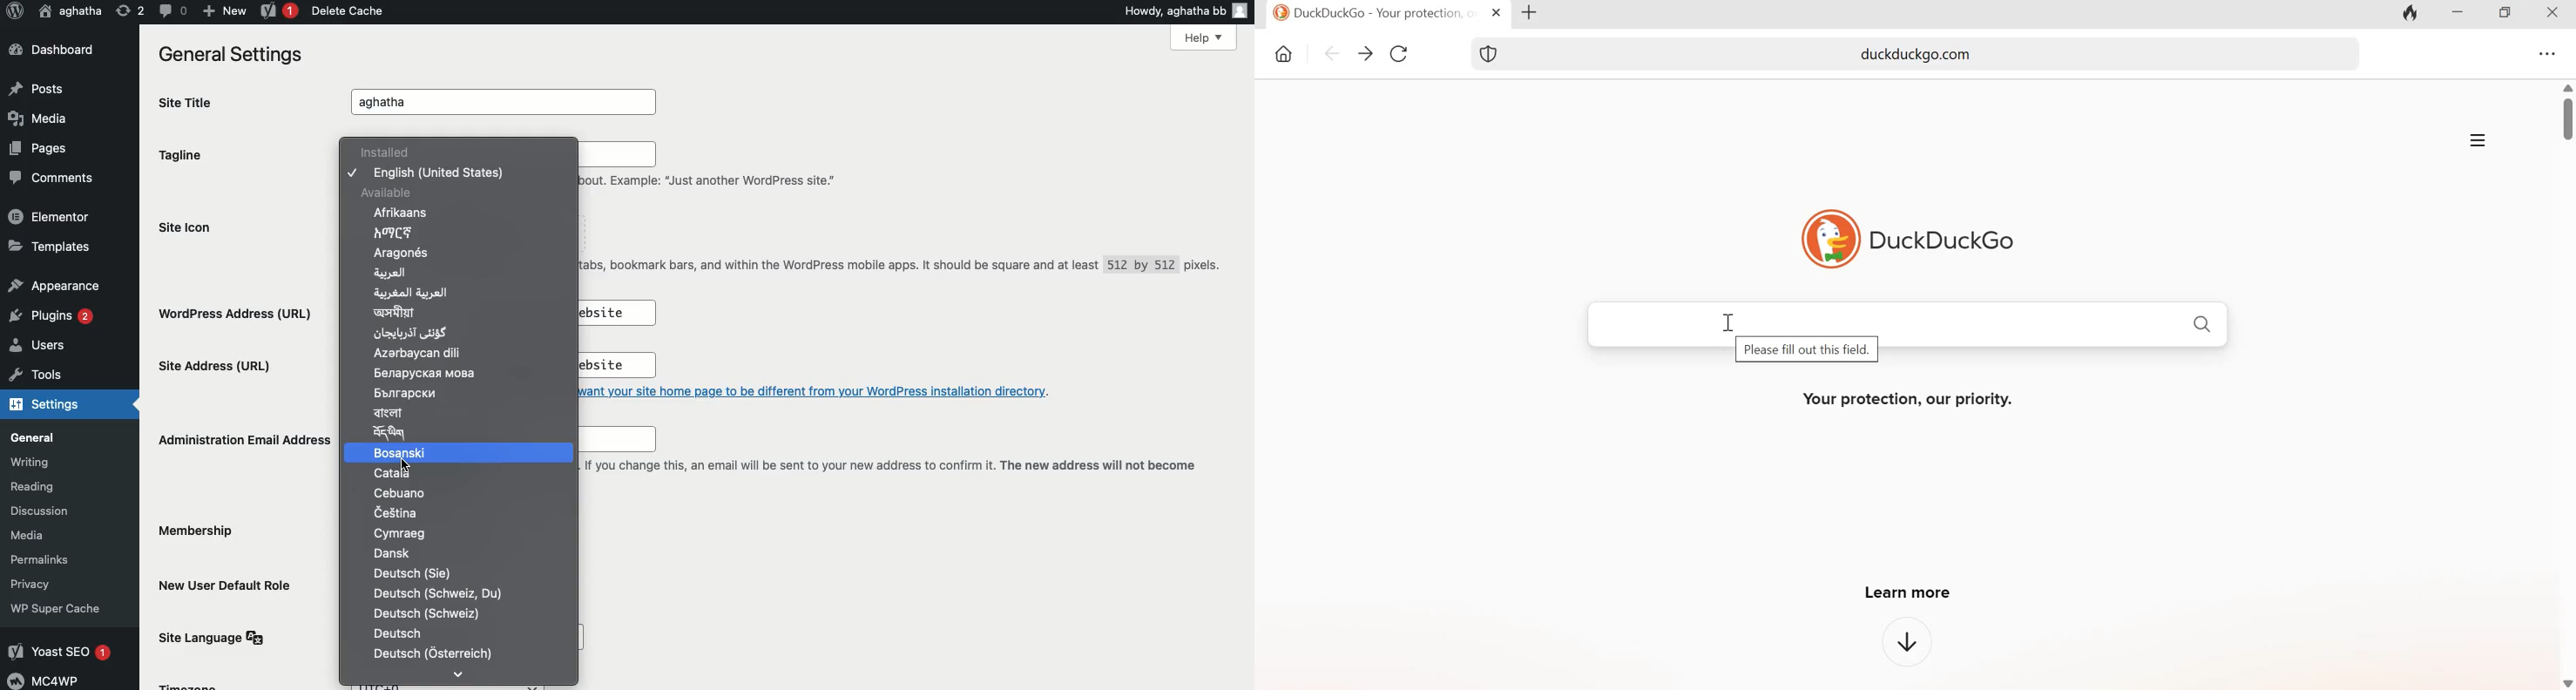 This screenshot has height=700, width=2576. I want to click on Permalinks, so click(52, 559).